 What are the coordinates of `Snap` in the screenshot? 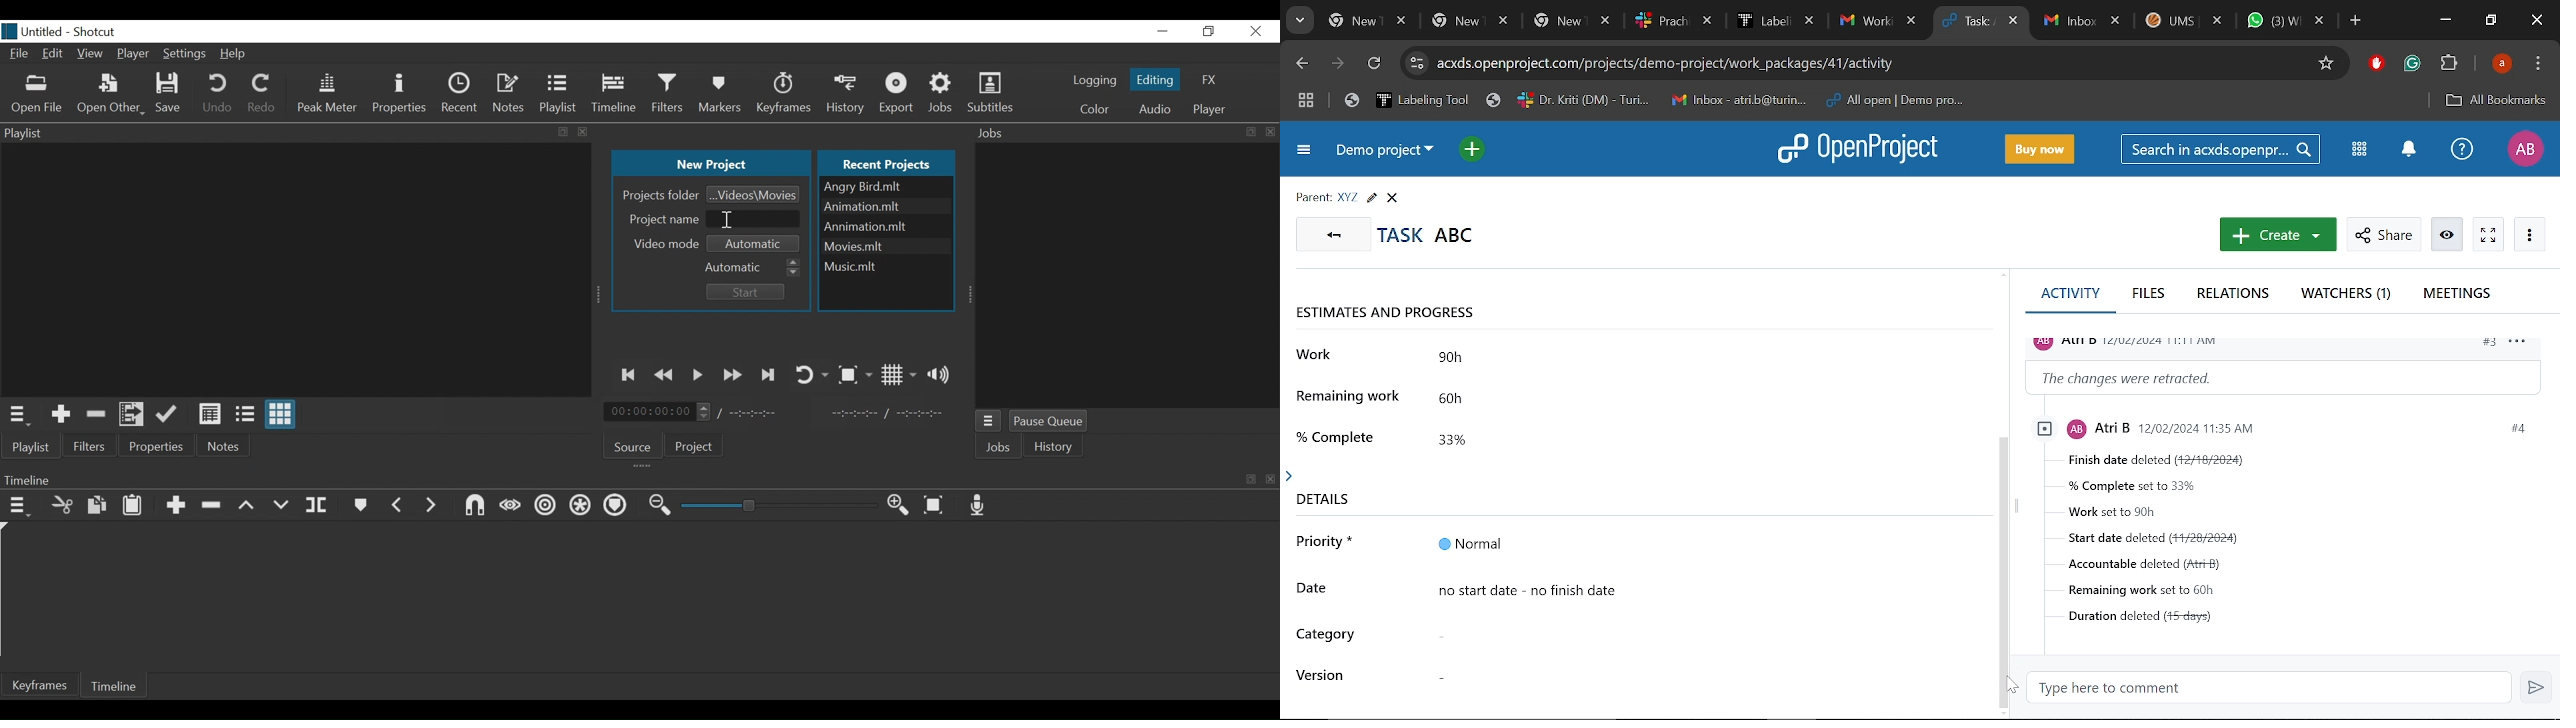 It's located at (474, 505).